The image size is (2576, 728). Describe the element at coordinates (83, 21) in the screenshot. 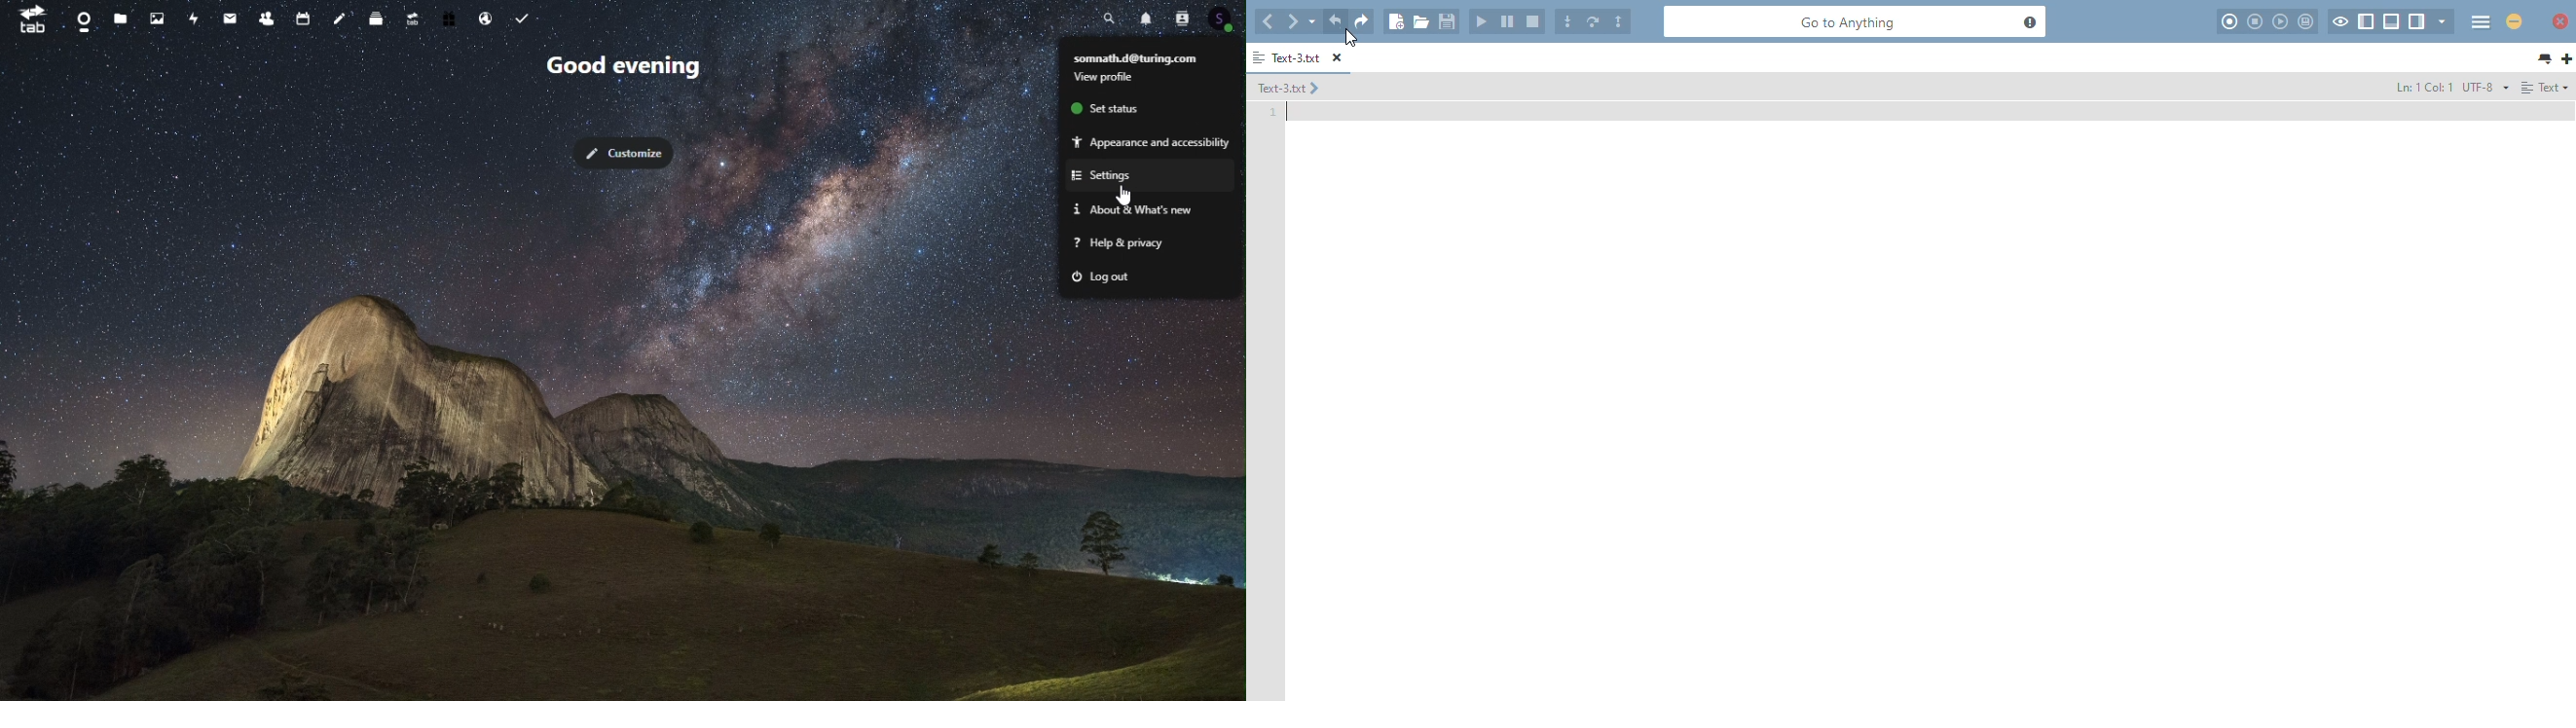

I see `dashboard` at that location.